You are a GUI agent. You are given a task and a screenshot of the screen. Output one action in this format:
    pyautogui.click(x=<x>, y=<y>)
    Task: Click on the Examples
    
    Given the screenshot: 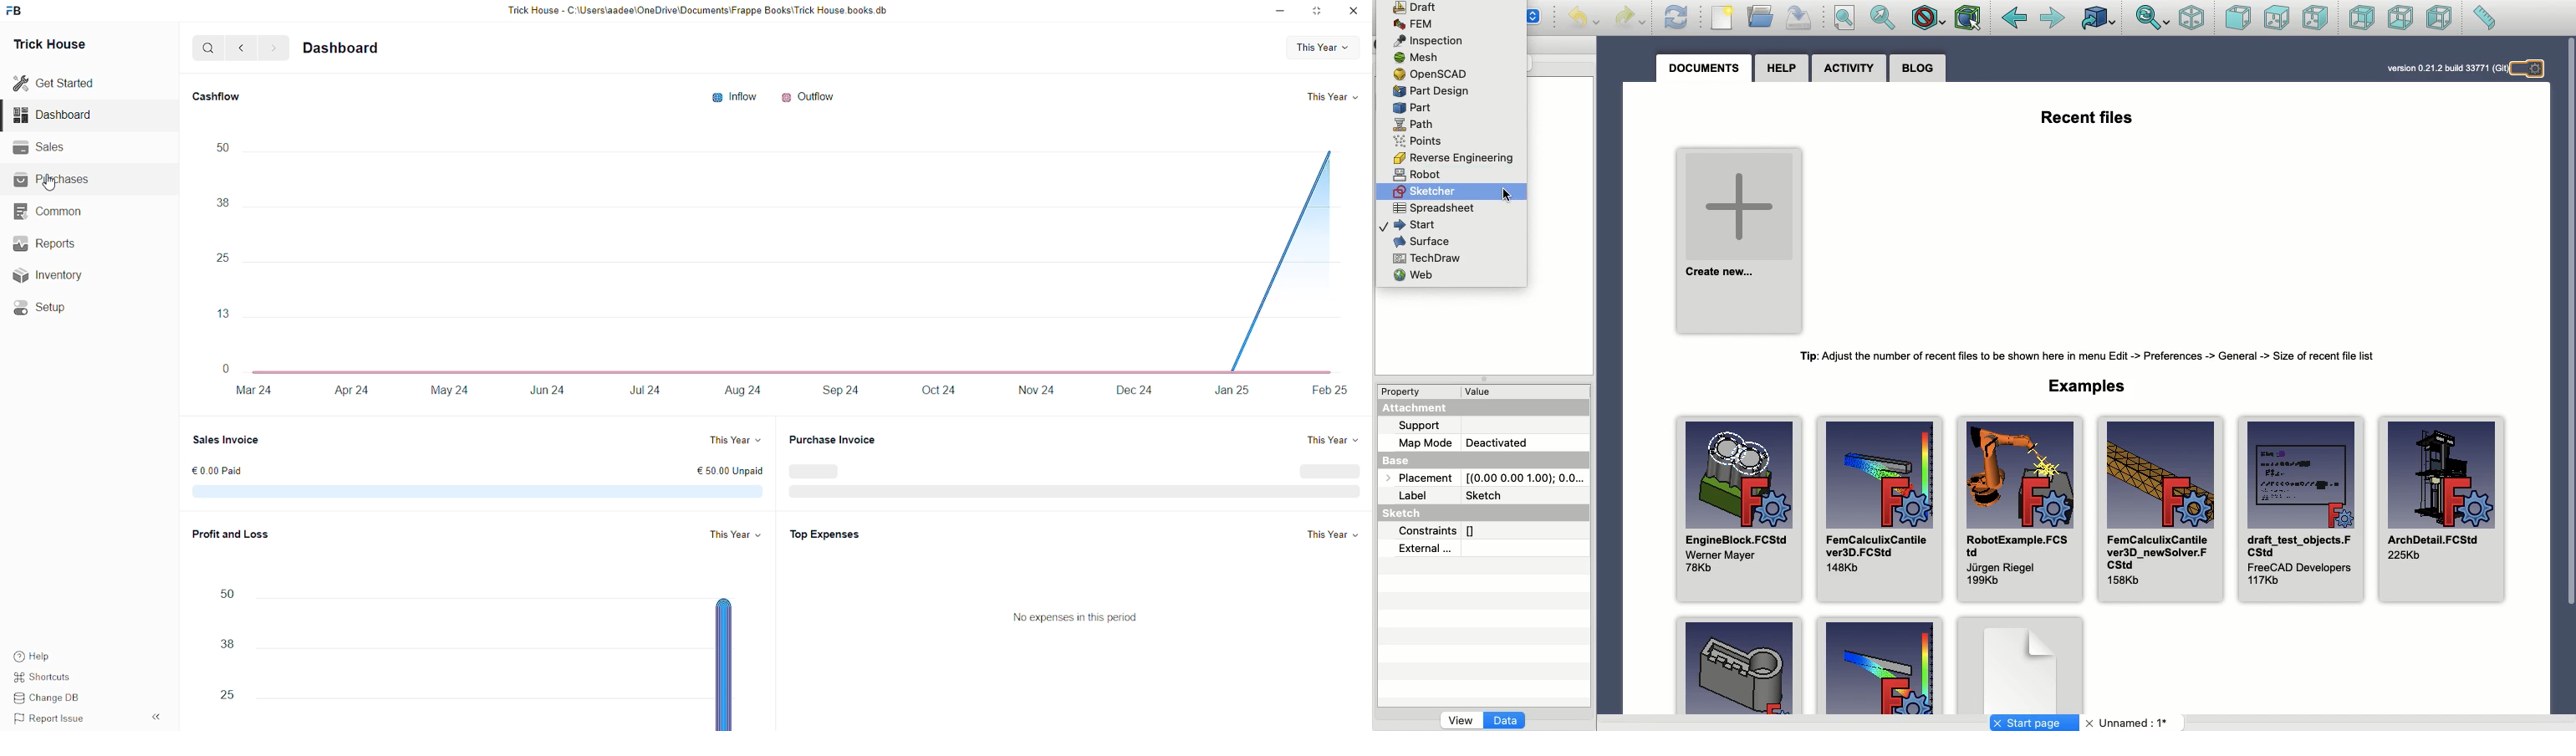 What is the action you would take?
    pyautogui.click(x=2084, y=386)
    